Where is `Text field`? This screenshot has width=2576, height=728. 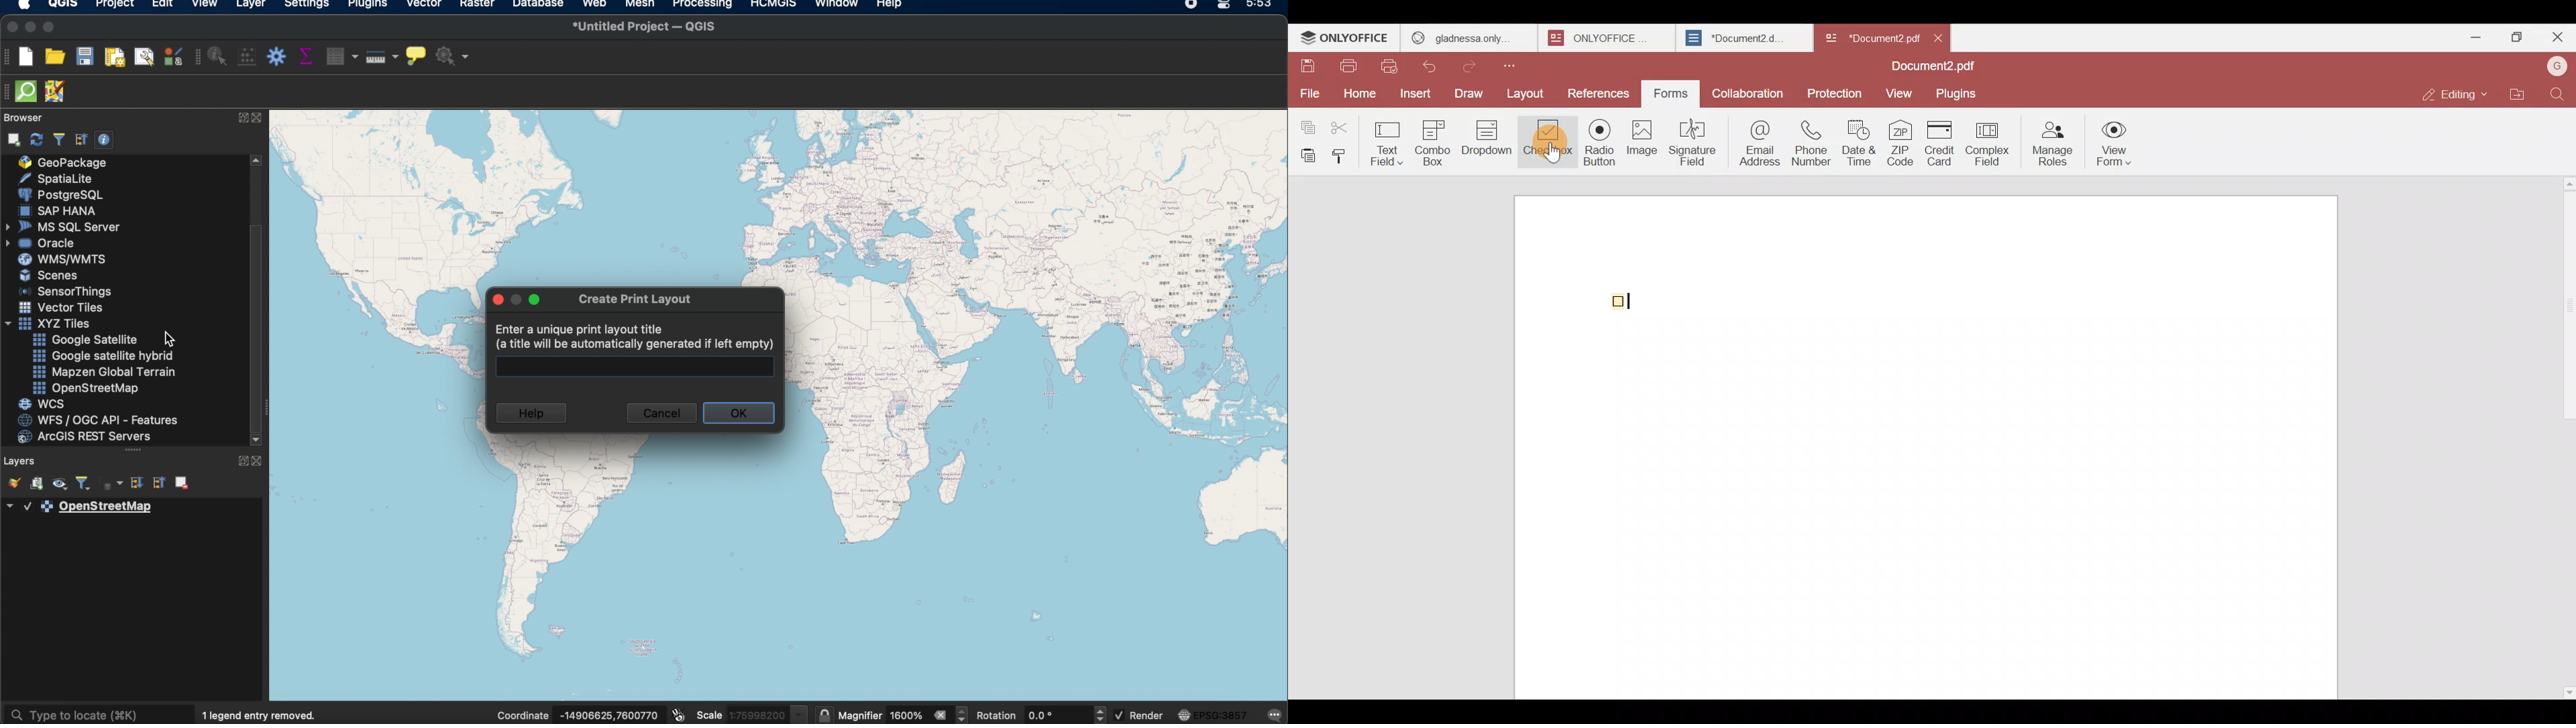
Text field is located at coordinates (1389, 139).